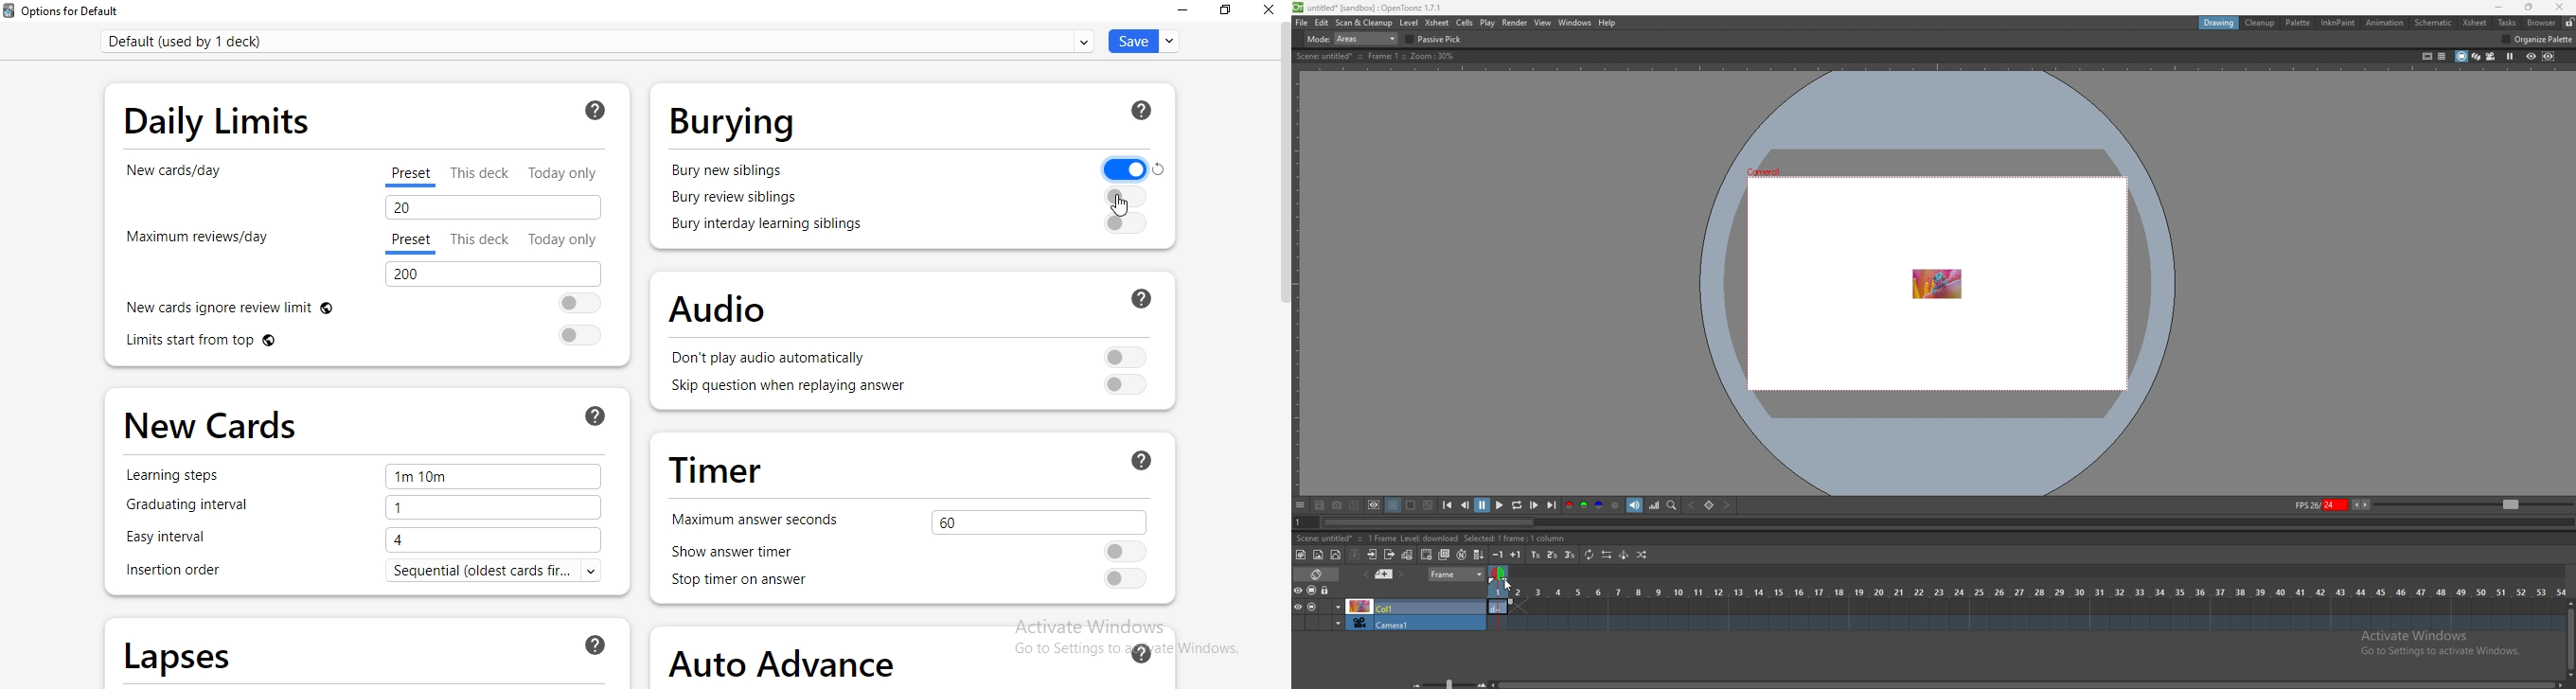 Image resolution: width=2576 pixels, height=700 pixels. I want to click on ask, so click(1149, 298).